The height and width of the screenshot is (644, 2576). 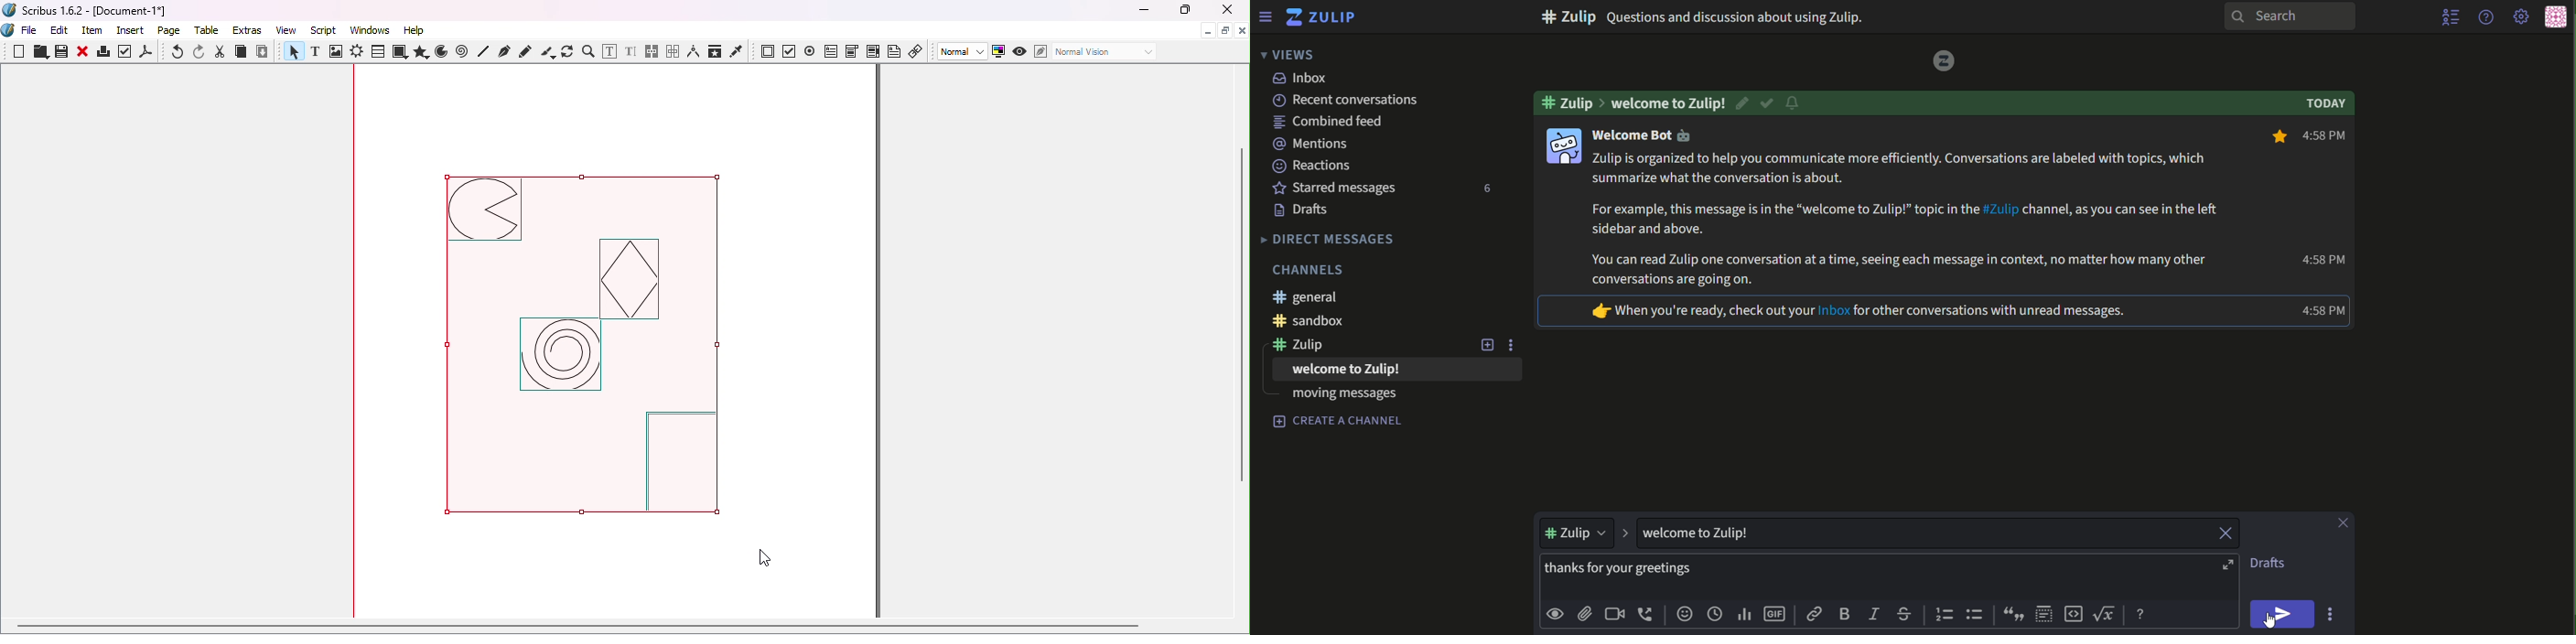 I want to click on text, so click(x=1572, y=102).